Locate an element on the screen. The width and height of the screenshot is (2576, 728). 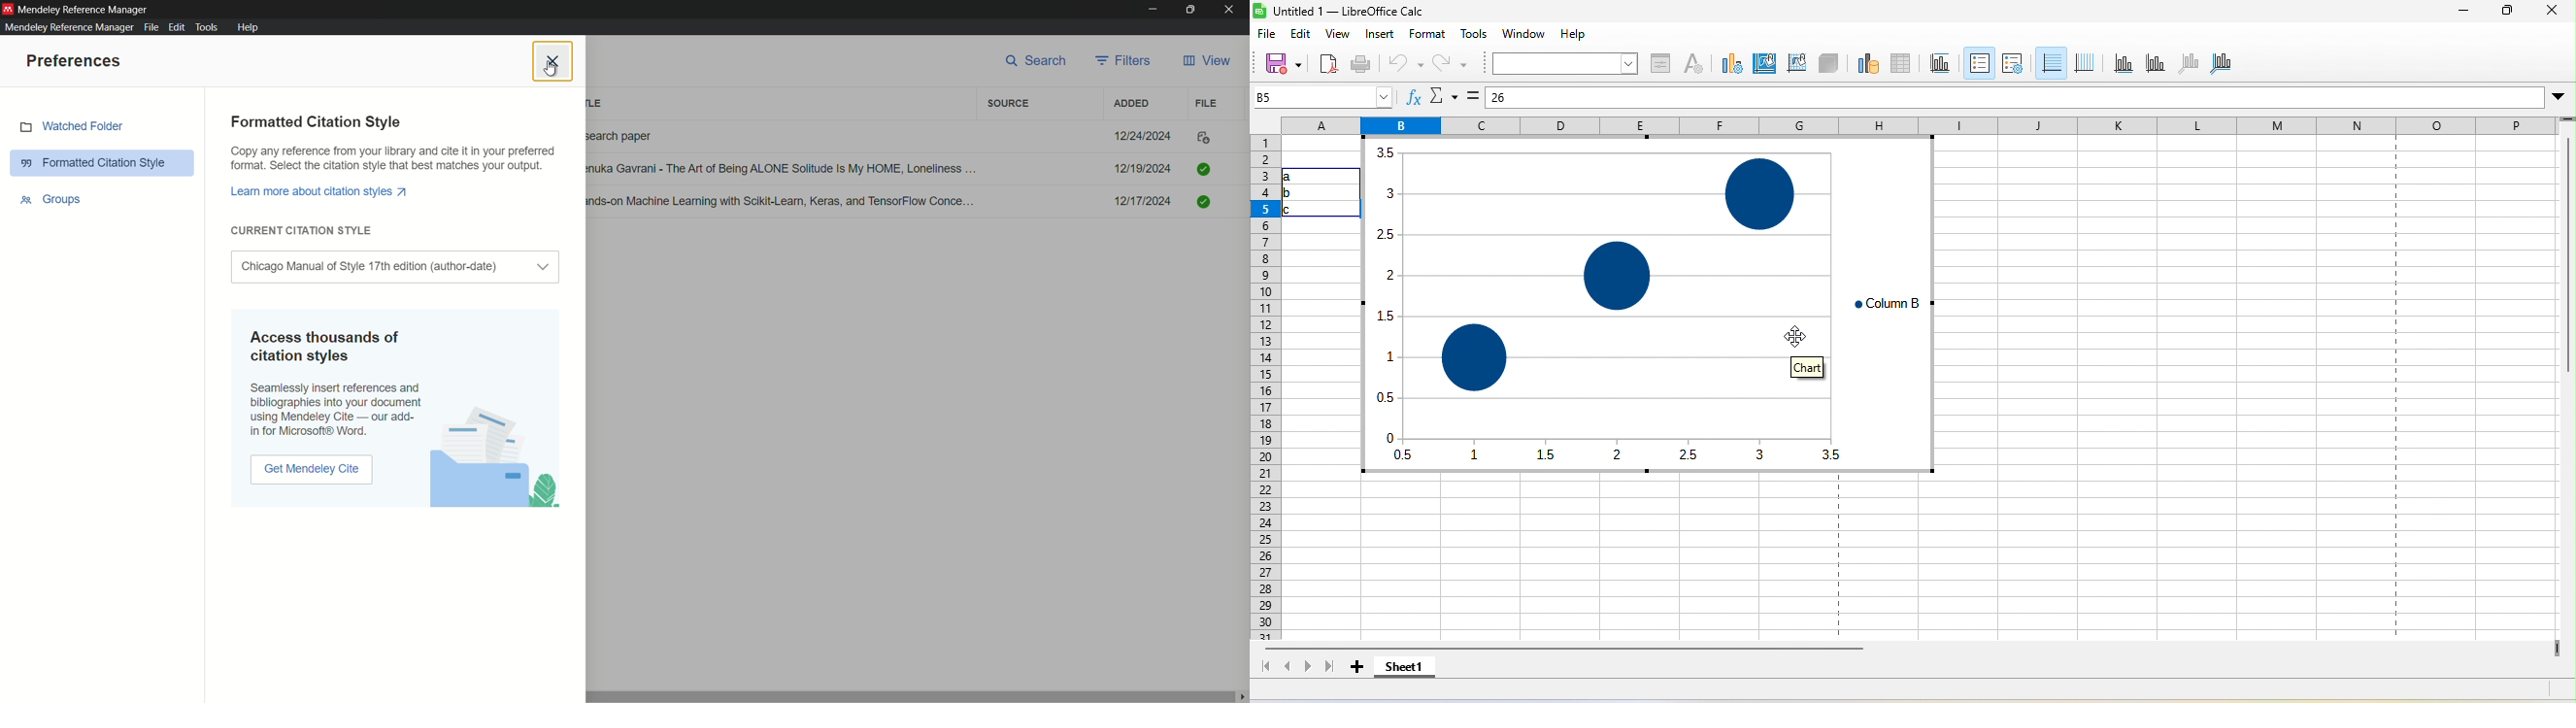
edit is located at coordinates (1303, 36).